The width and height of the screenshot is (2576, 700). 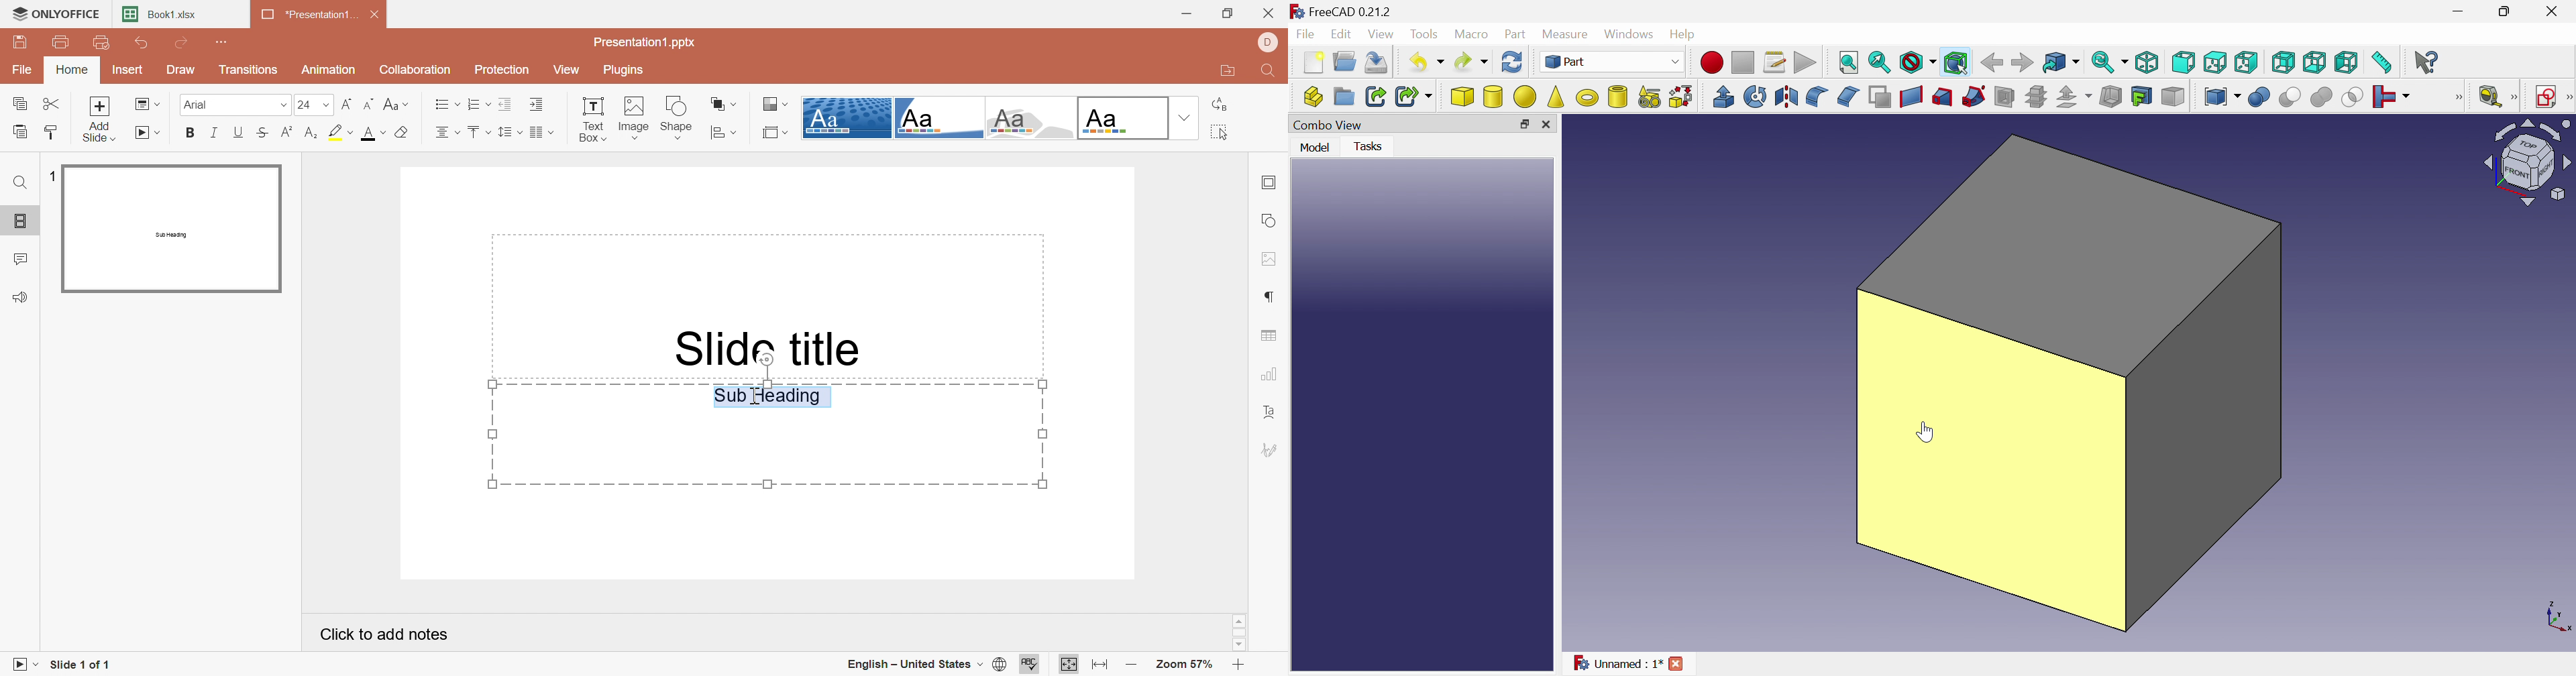 I want to click on Macros..., so click(x=1774, y=64).